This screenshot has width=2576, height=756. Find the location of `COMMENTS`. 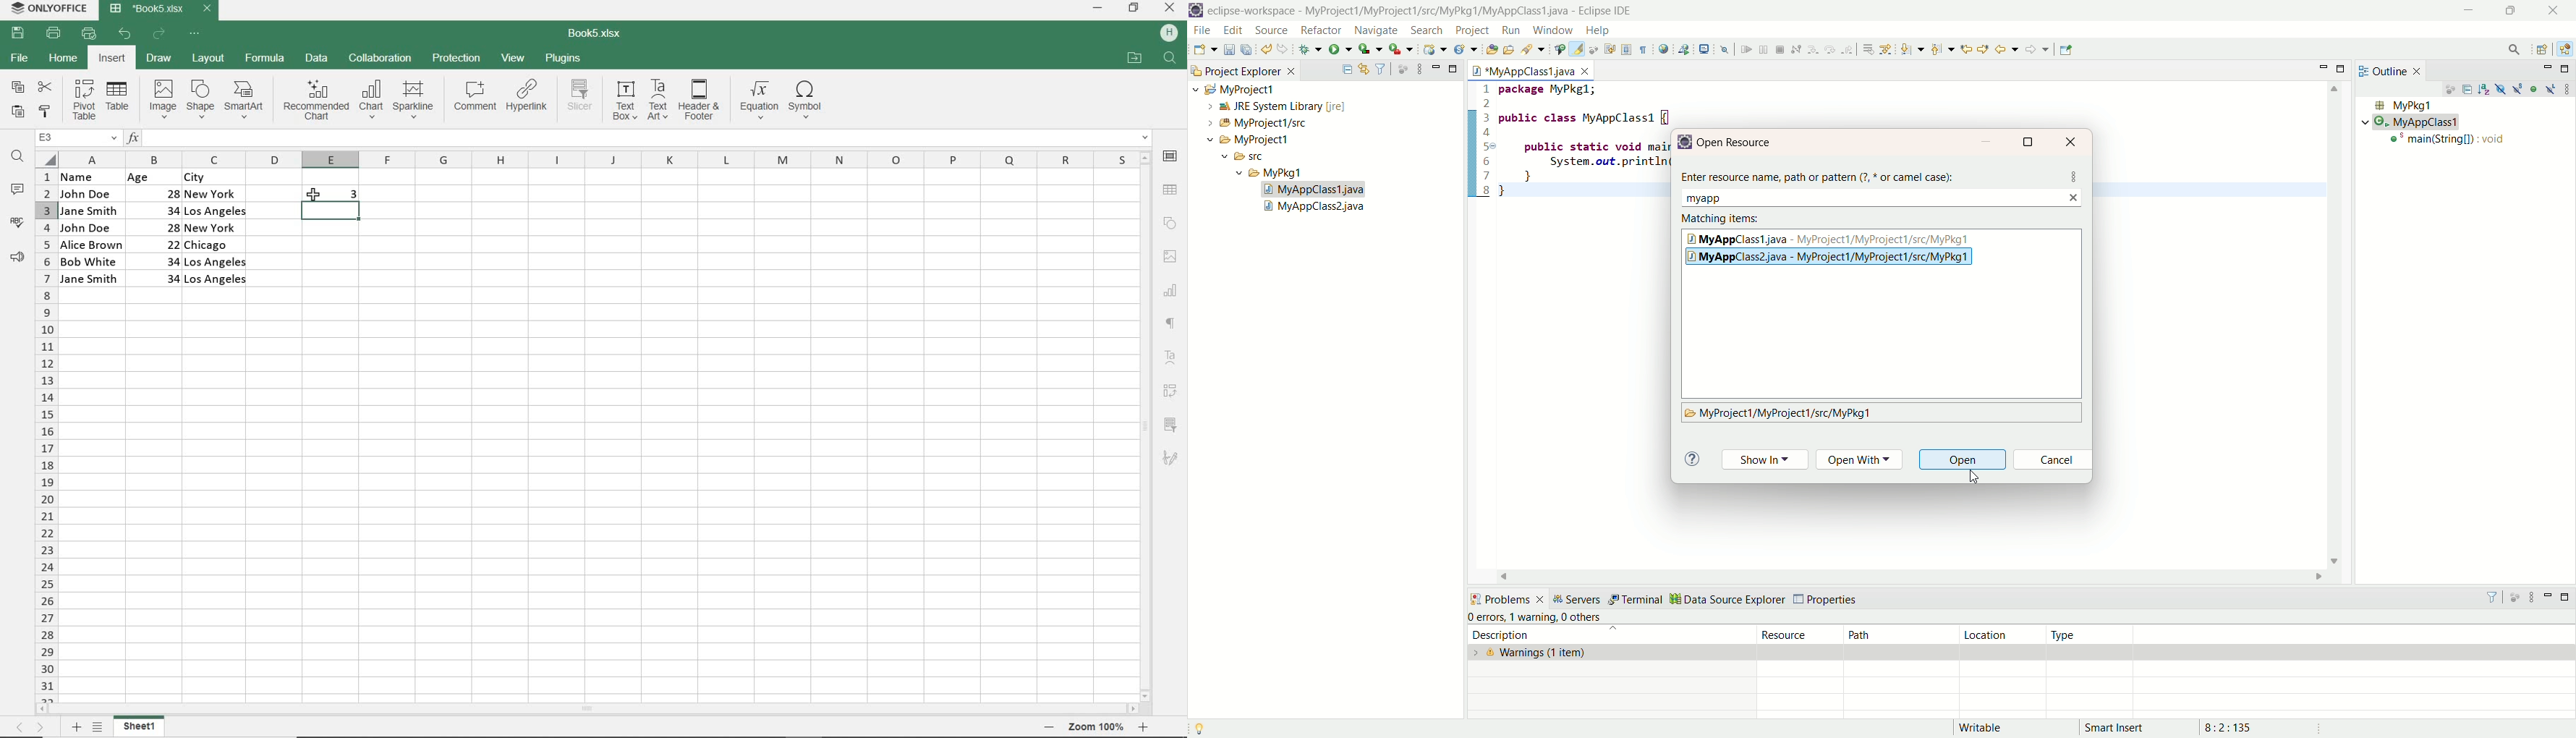

COMMENTS is located at coordinates (17, 191).